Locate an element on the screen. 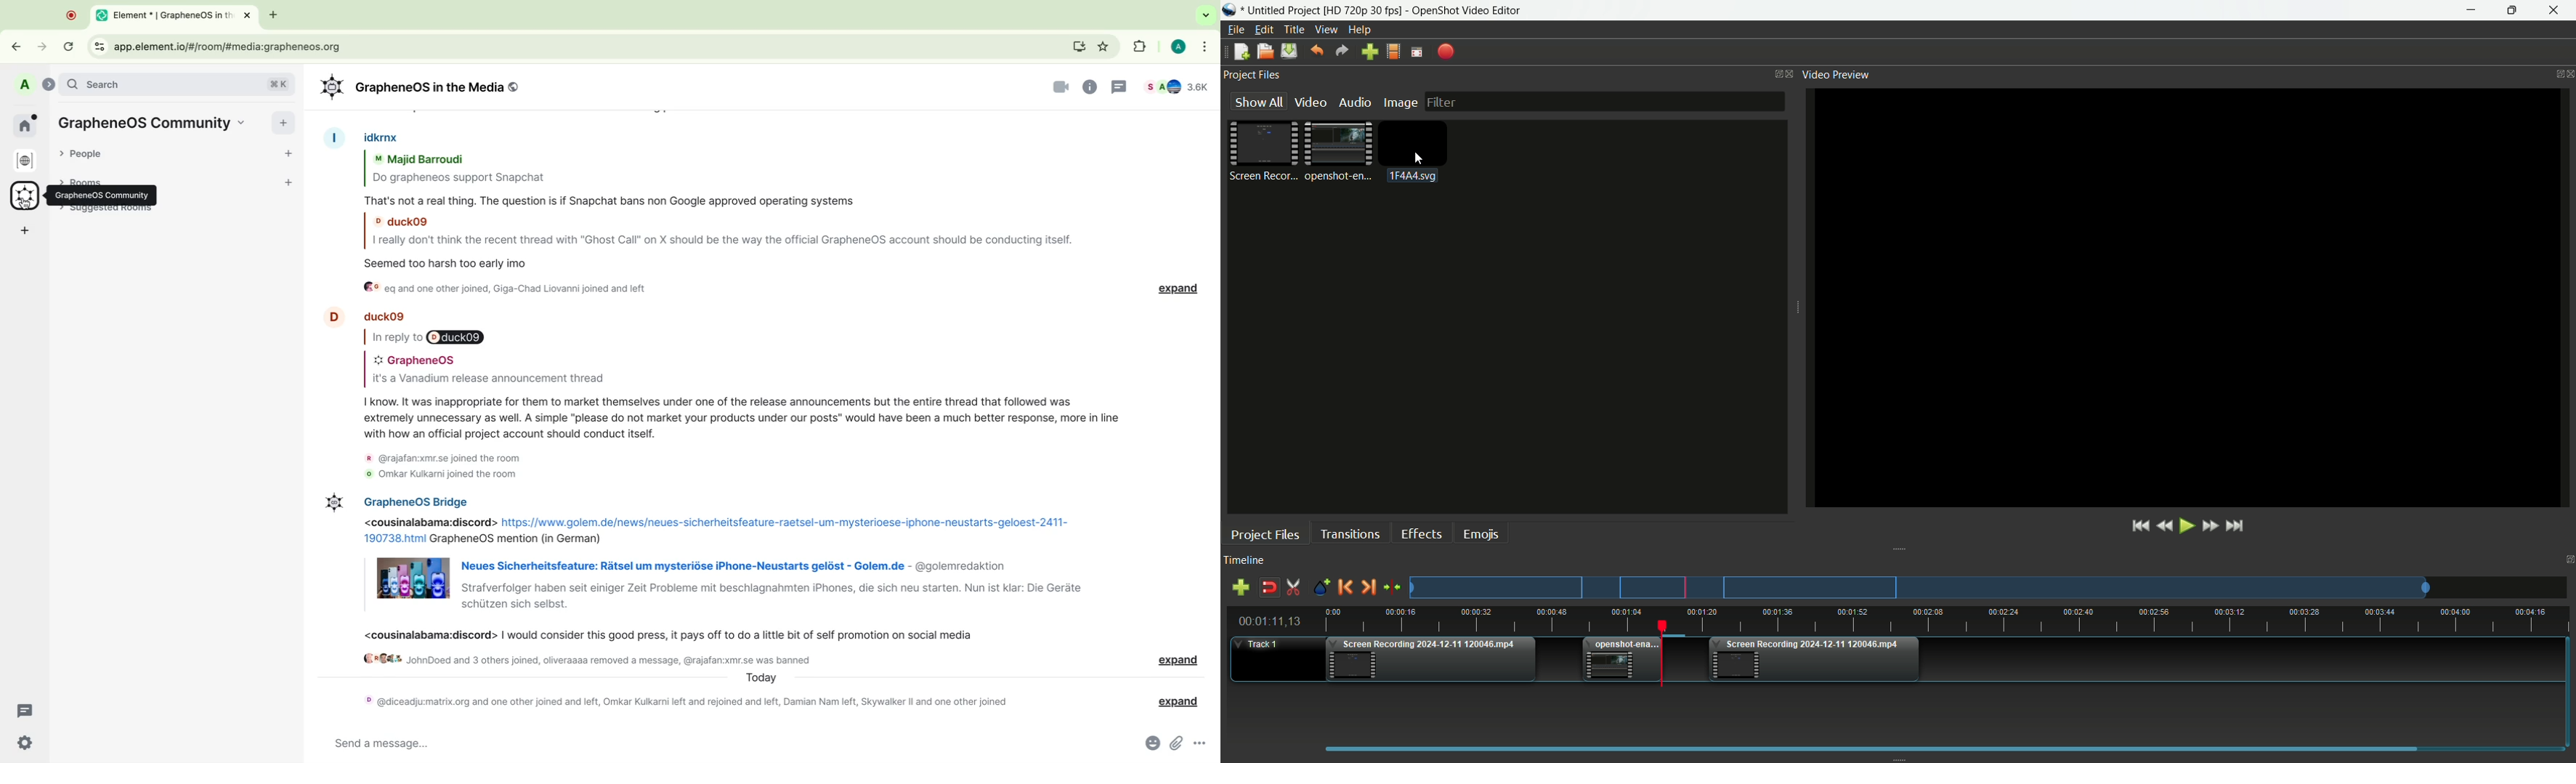  scrollbar  is located at coordinates (1939, 747).